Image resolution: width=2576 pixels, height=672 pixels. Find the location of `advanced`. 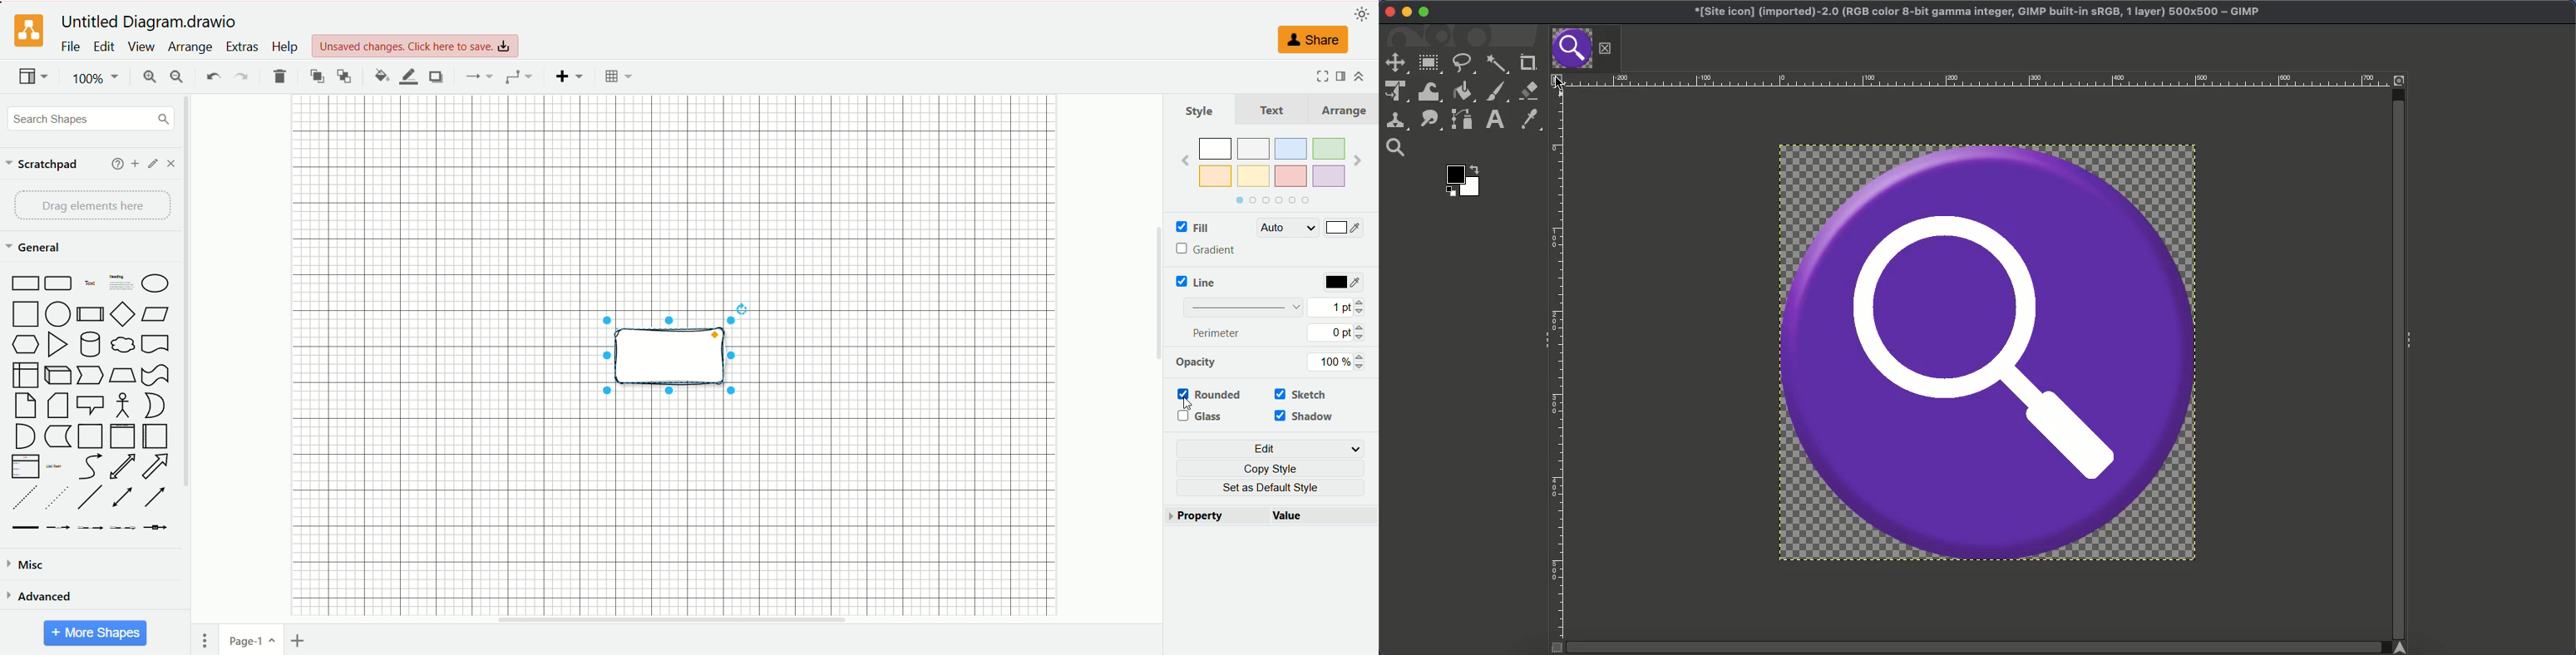

advanced is located at coordinates (40, 595).